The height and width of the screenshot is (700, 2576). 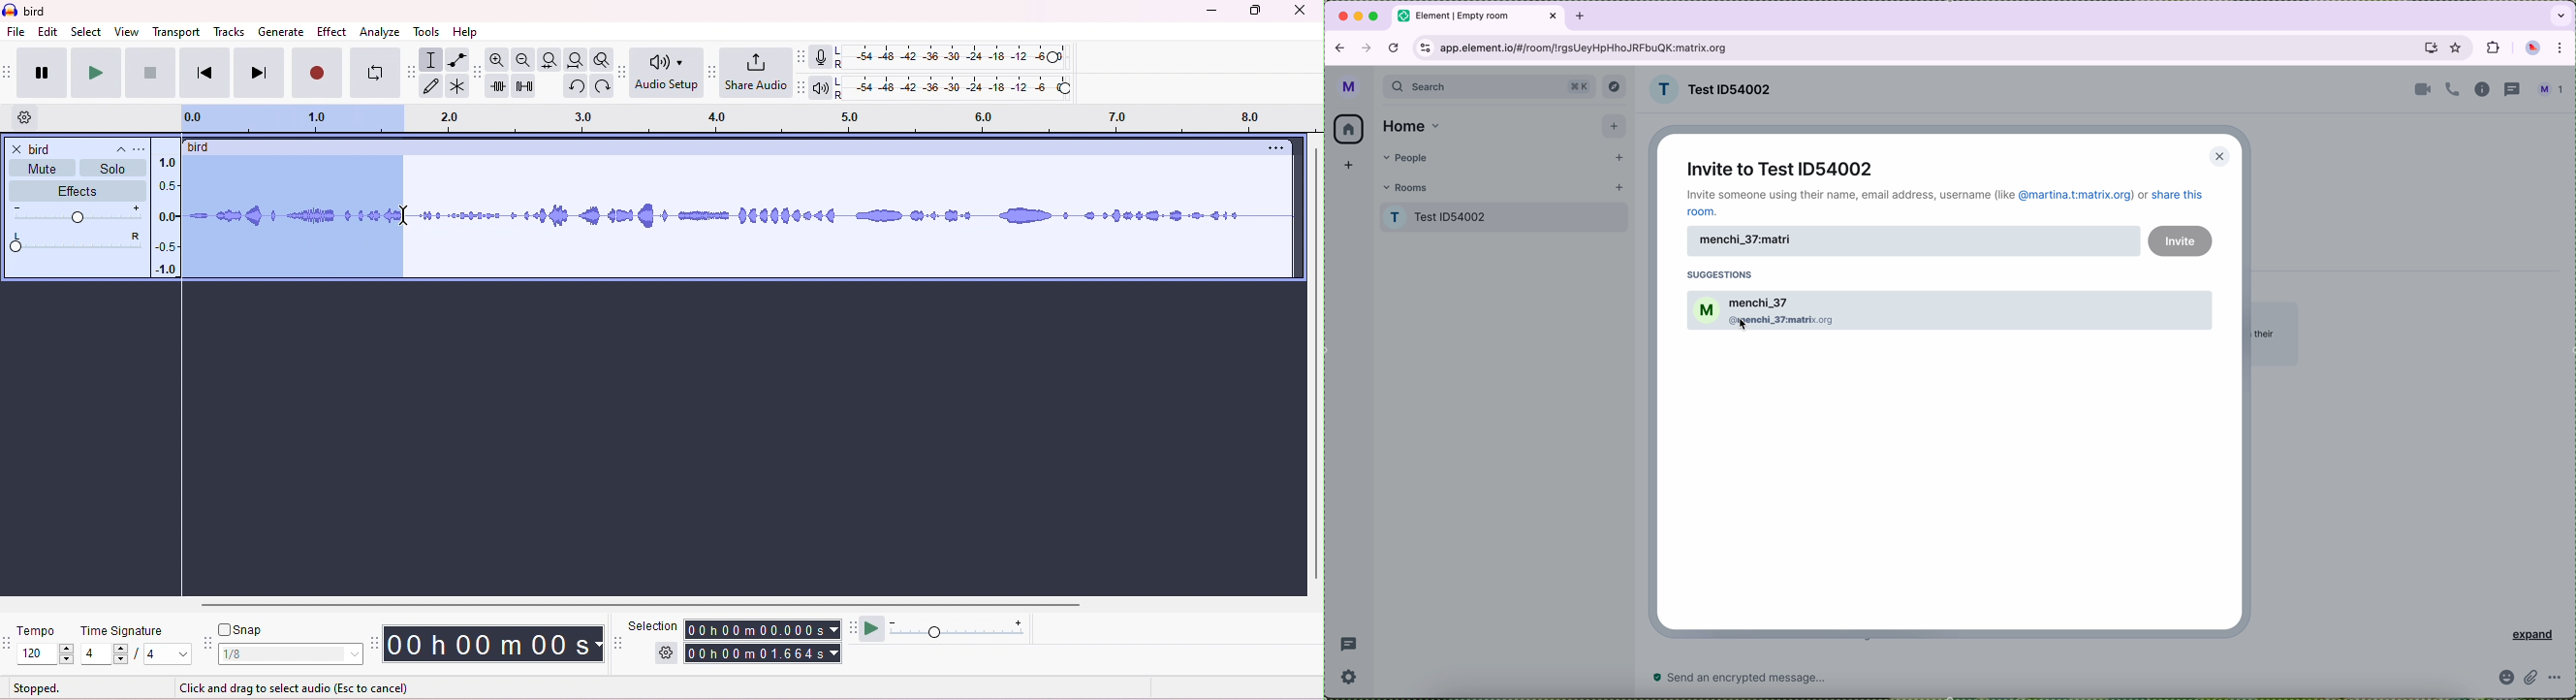 What do you see at coordinates (96, 74) in the screenshot?
I see `play` at bounding box center [96, 74].